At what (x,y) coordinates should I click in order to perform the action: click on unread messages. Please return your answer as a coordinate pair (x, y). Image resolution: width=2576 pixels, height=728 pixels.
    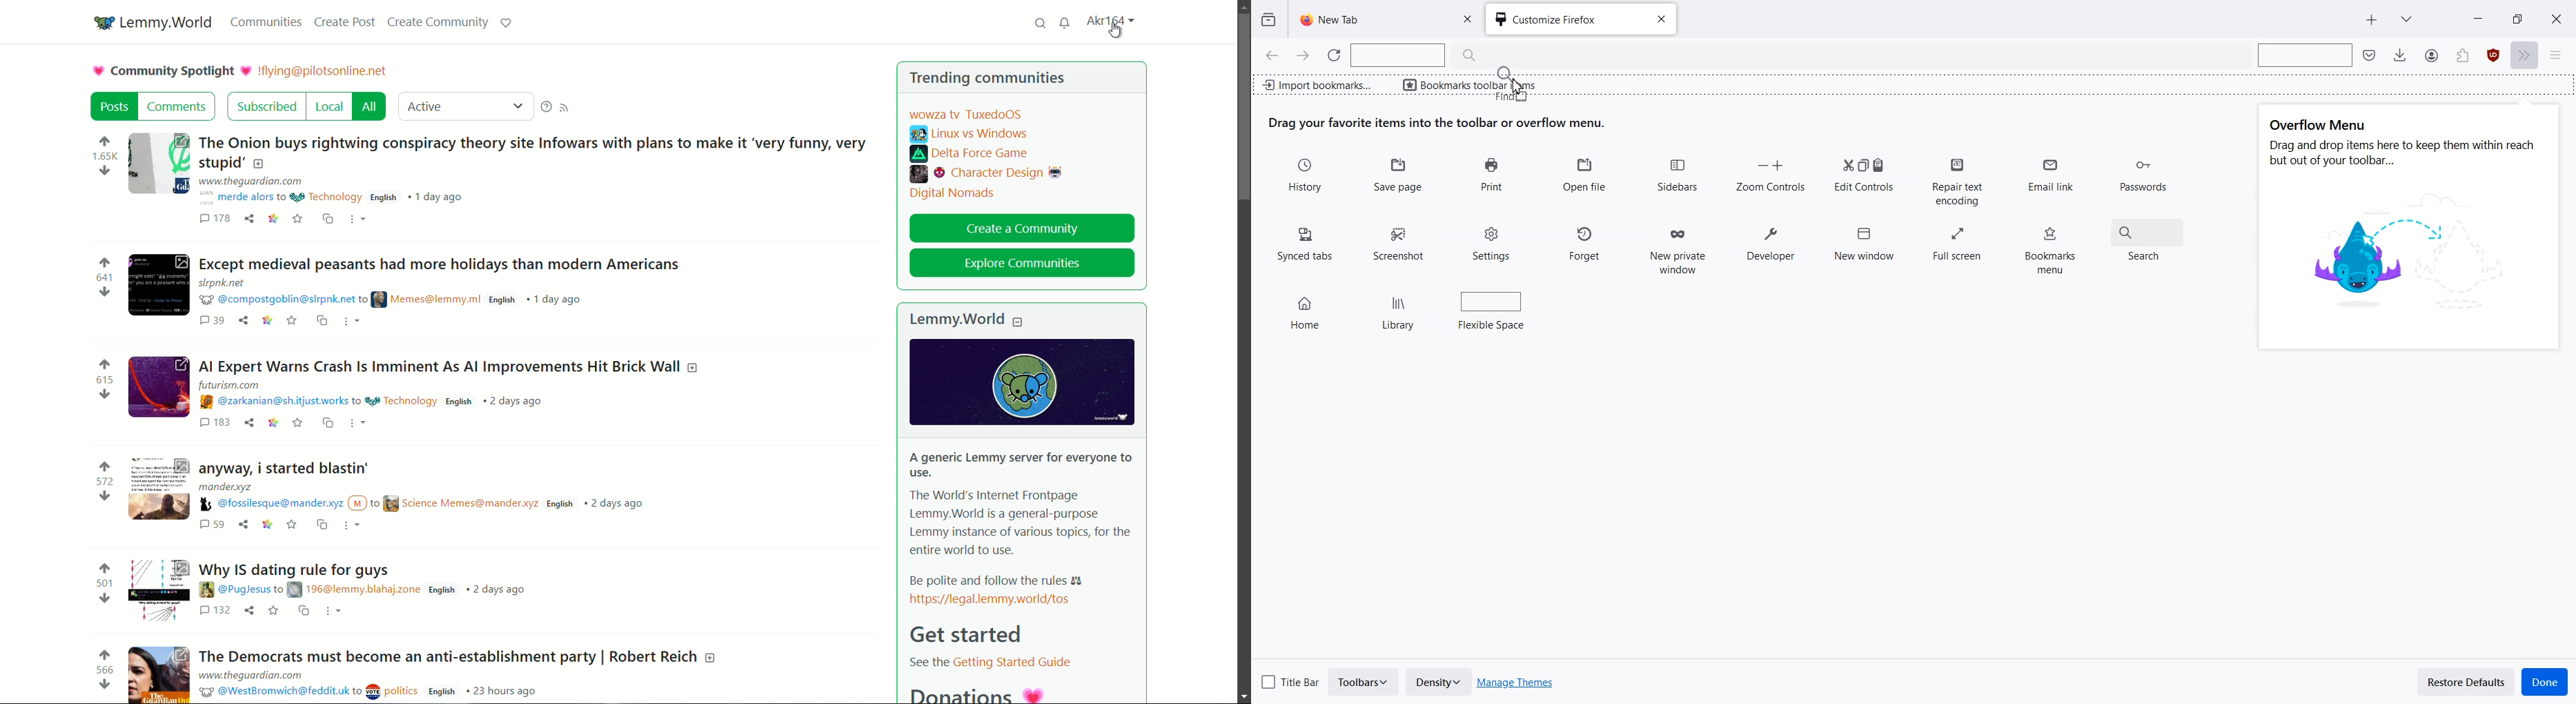
    Looking at the image, I should click on (1066, 23).